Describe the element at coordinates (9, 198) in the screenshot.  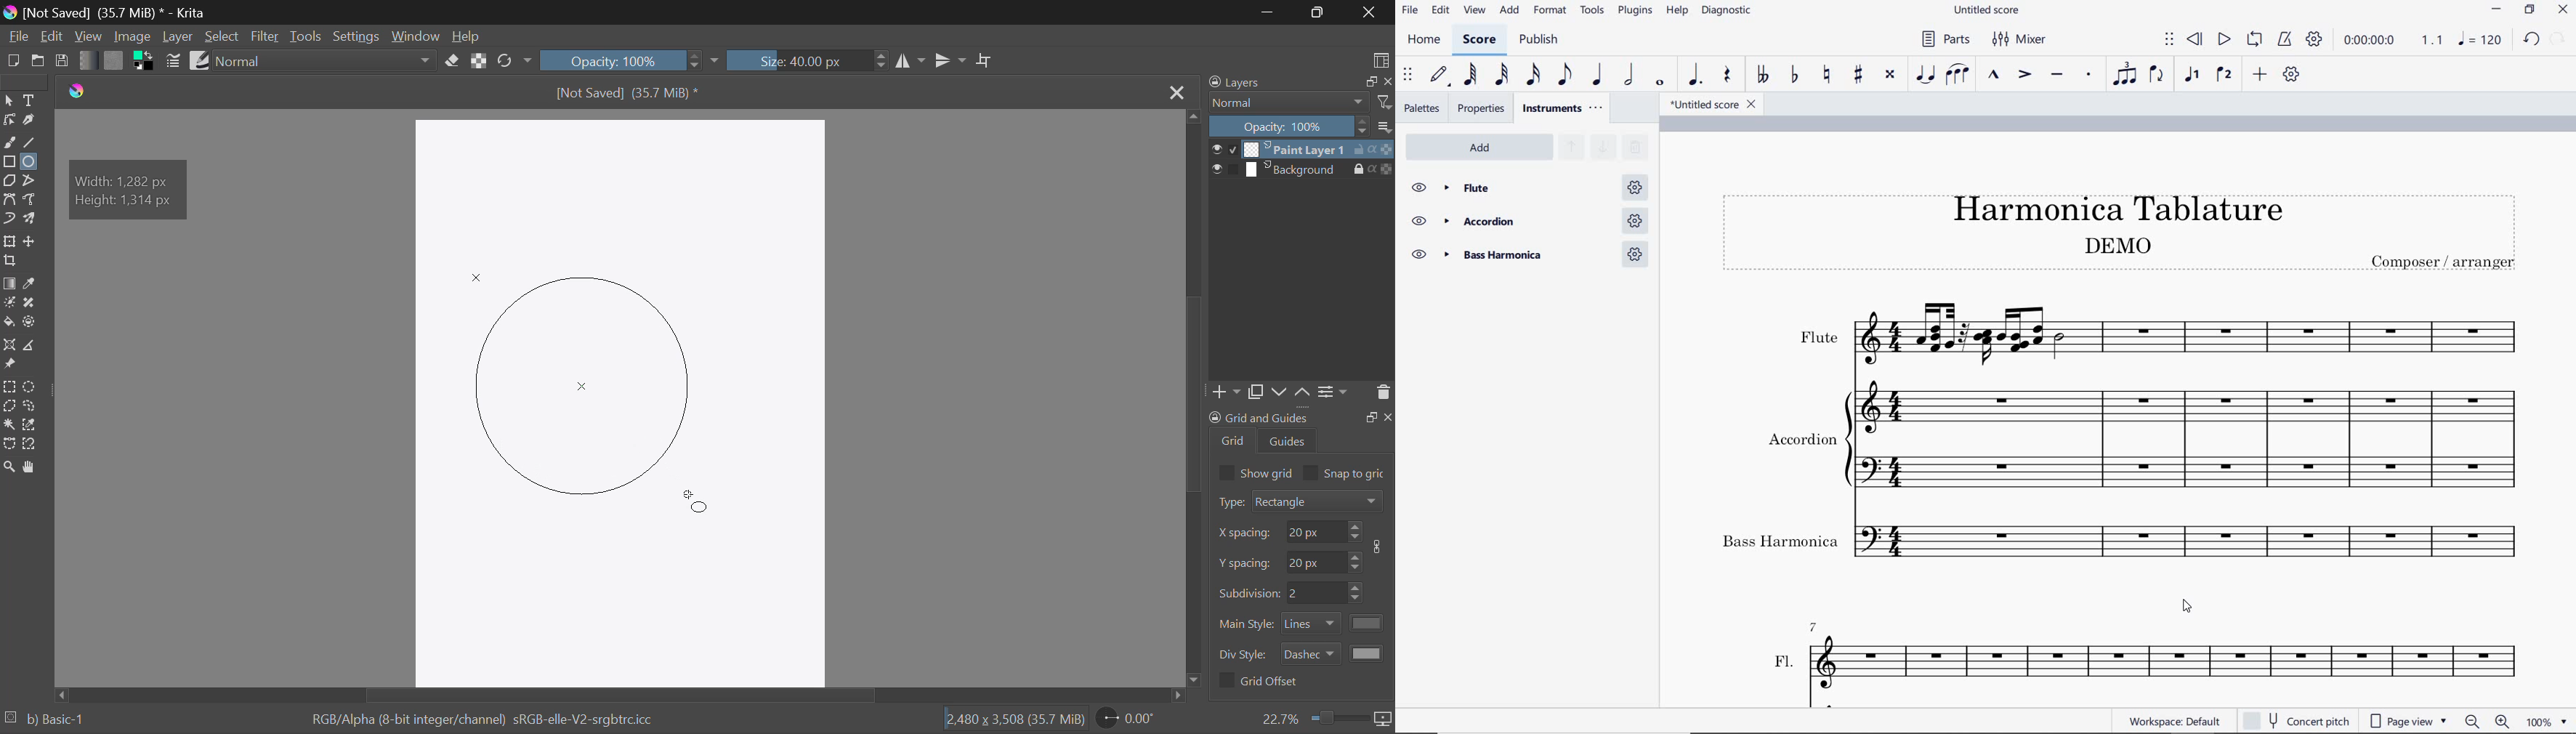
I see `Bezier Curve` at that location.